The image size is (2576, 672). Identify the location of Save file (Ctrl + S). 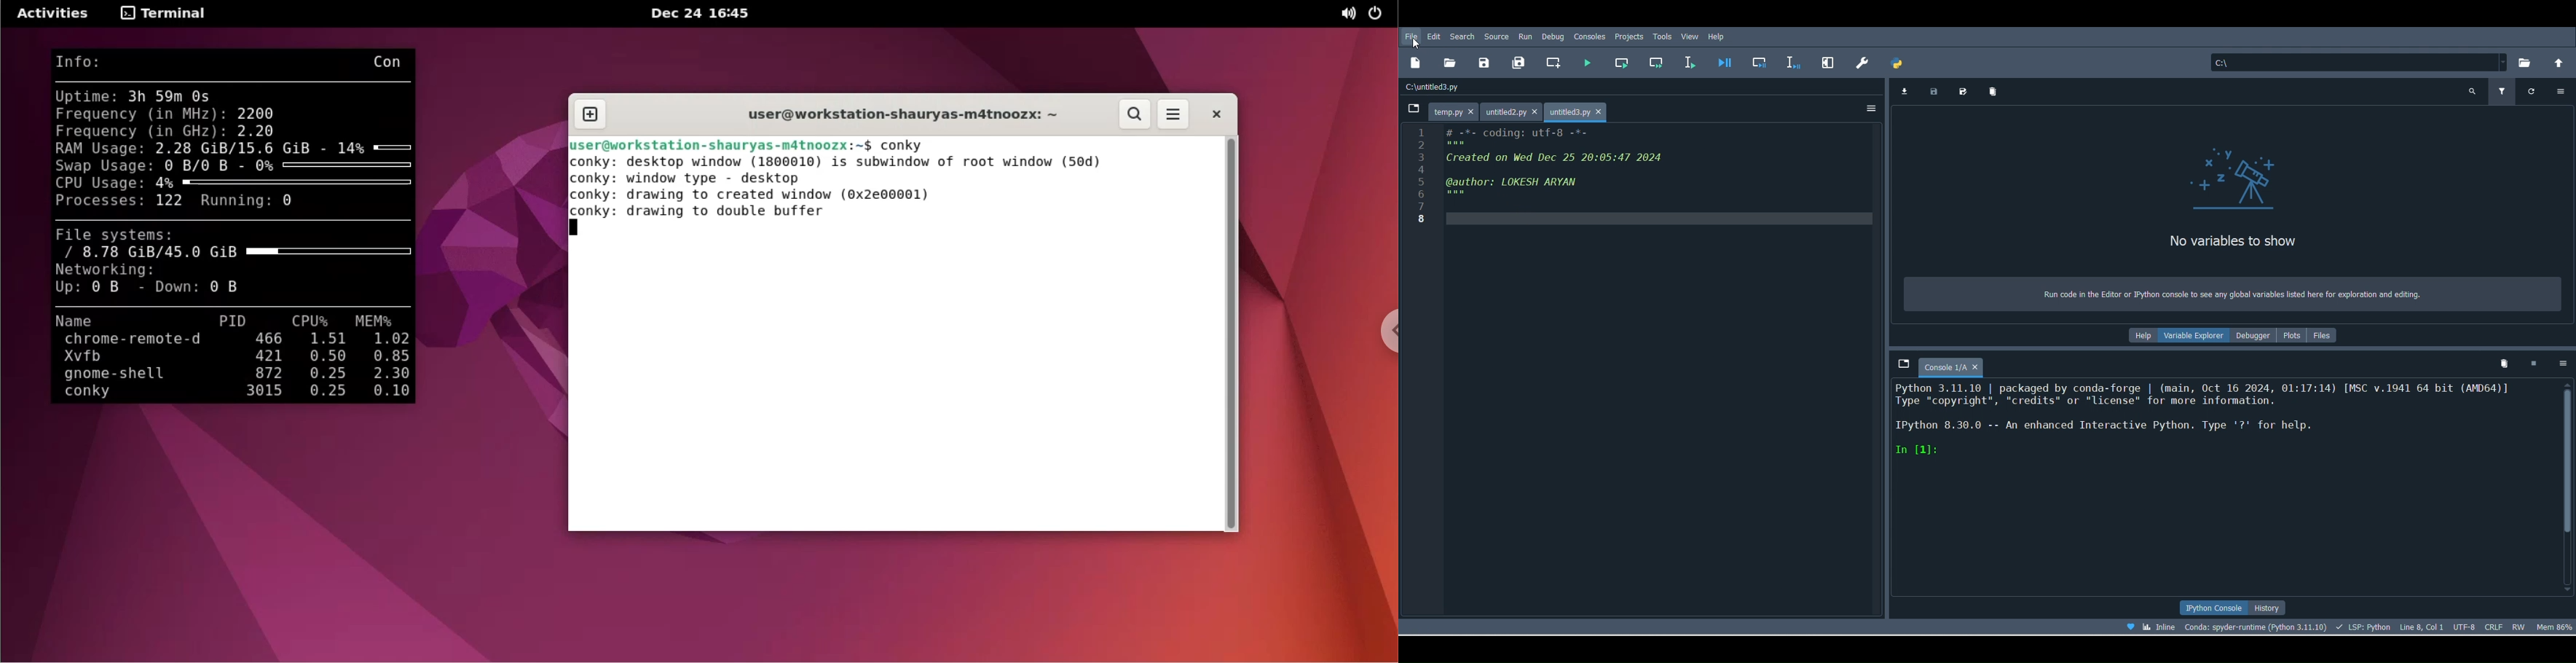
(1484, 62).